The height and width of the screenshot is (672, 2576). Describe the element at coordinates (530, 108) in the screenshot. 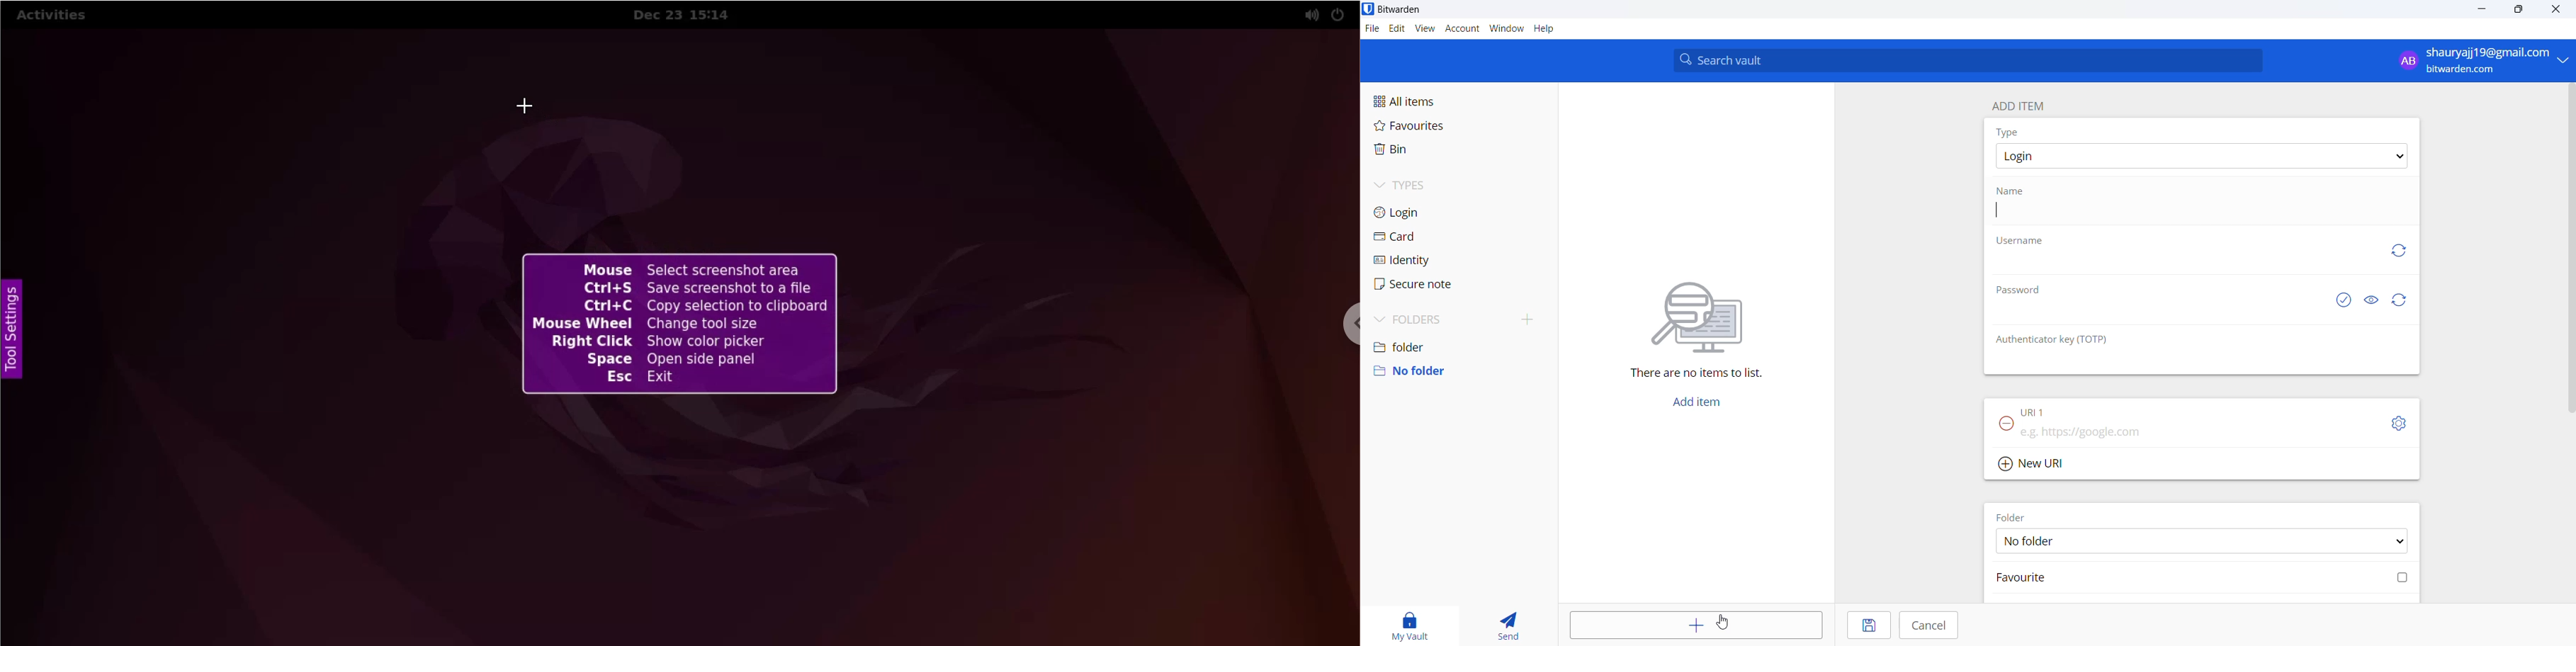

I see `cursor` at that location.